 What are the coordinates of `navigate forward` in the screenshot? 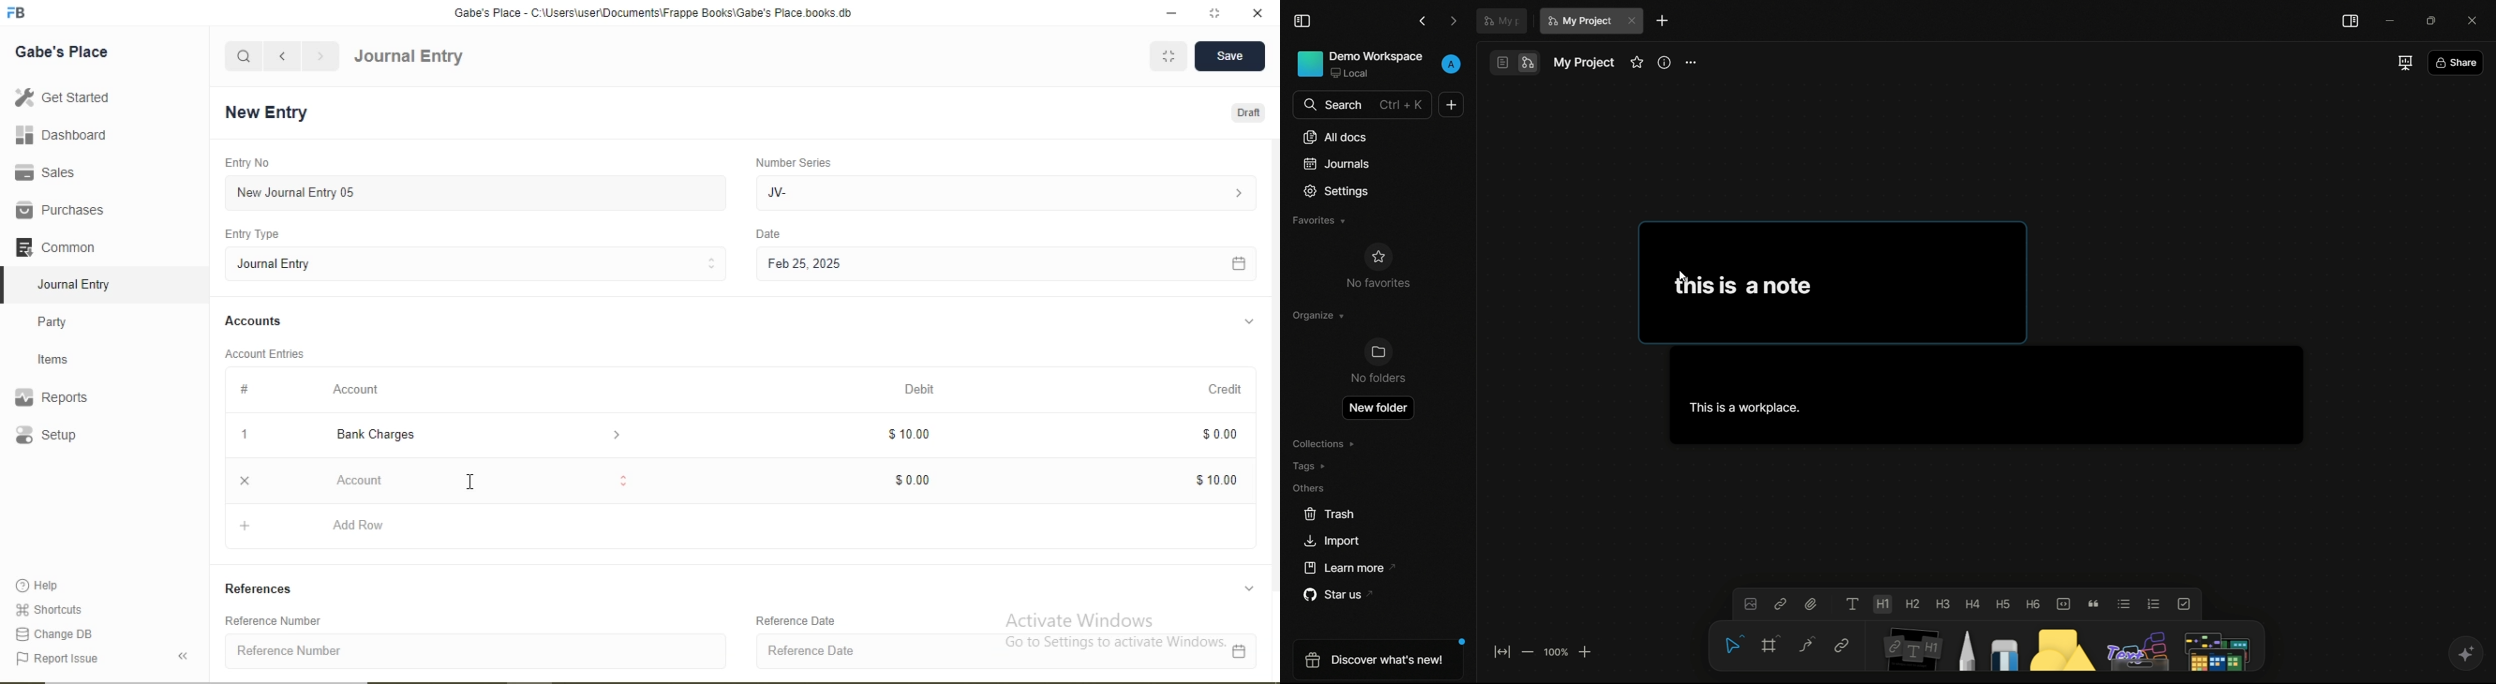 It's located at (322, 56).